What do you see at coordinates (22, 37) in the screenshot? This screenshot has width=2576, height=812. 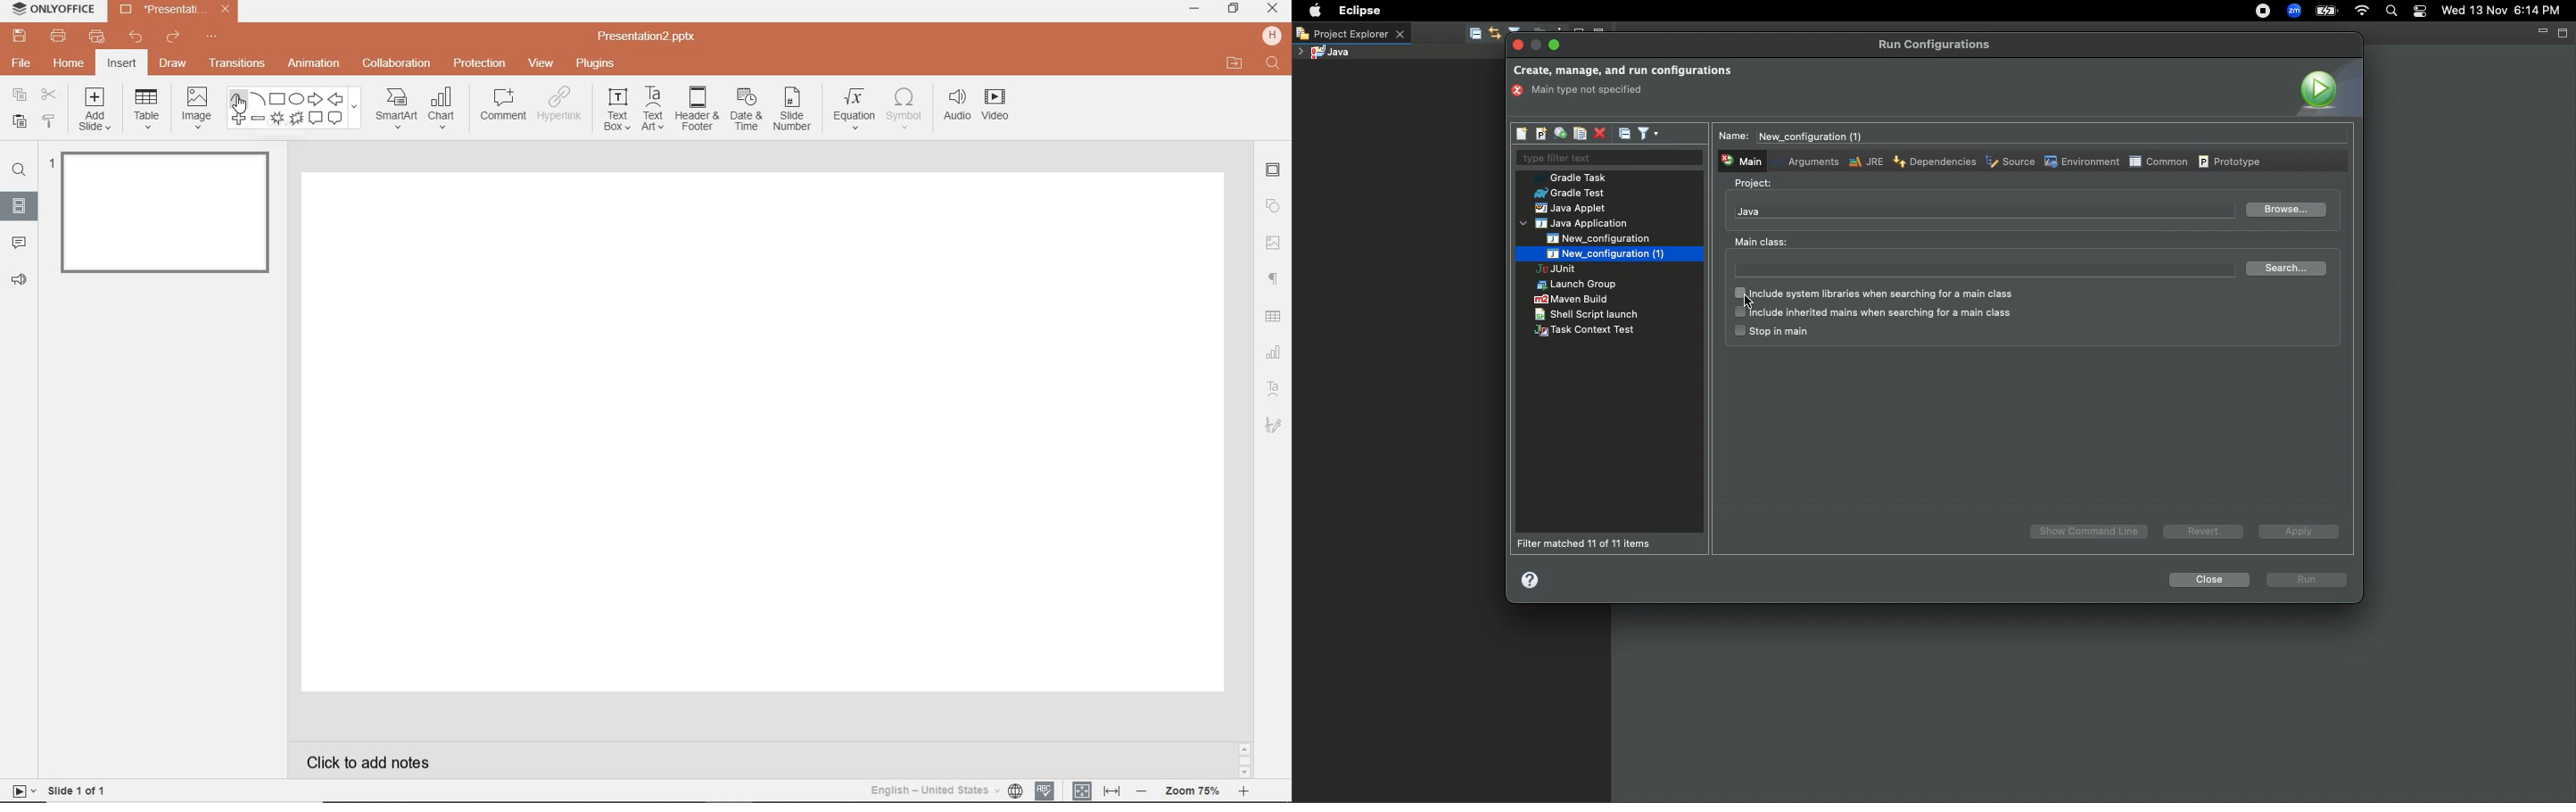 I see `SAVE` at bounding box center [22, 37].